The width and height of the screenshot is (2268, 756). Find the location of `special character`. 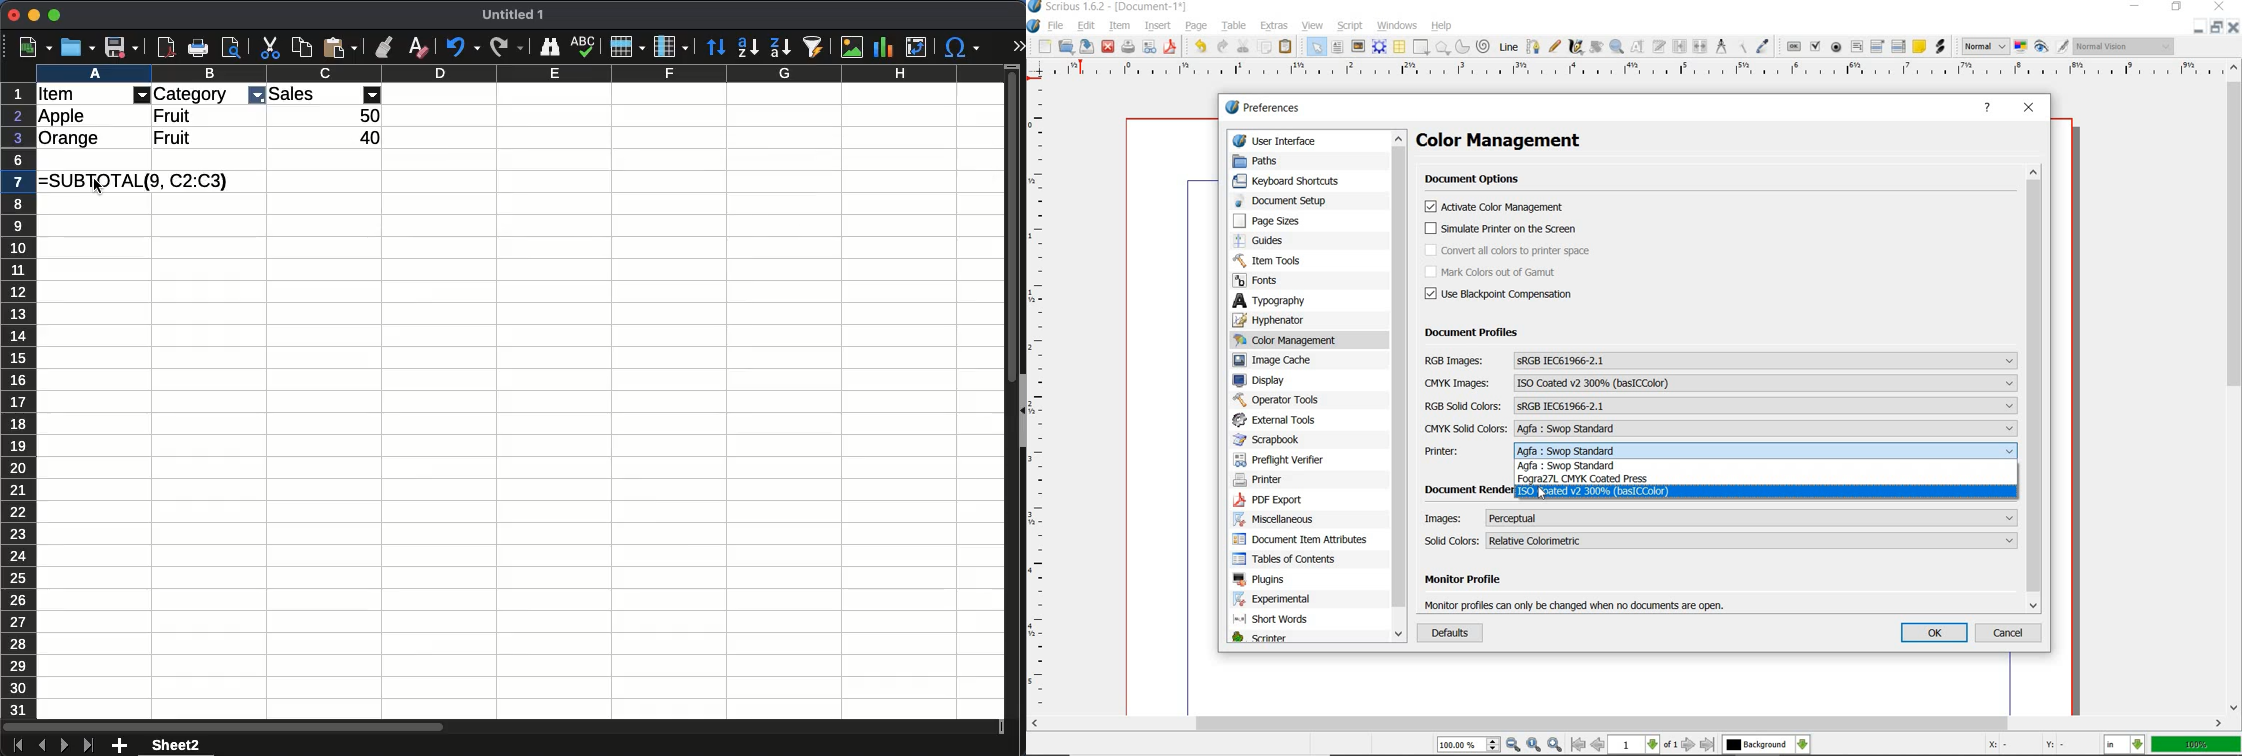

special character is located at coordinates (963, 49).